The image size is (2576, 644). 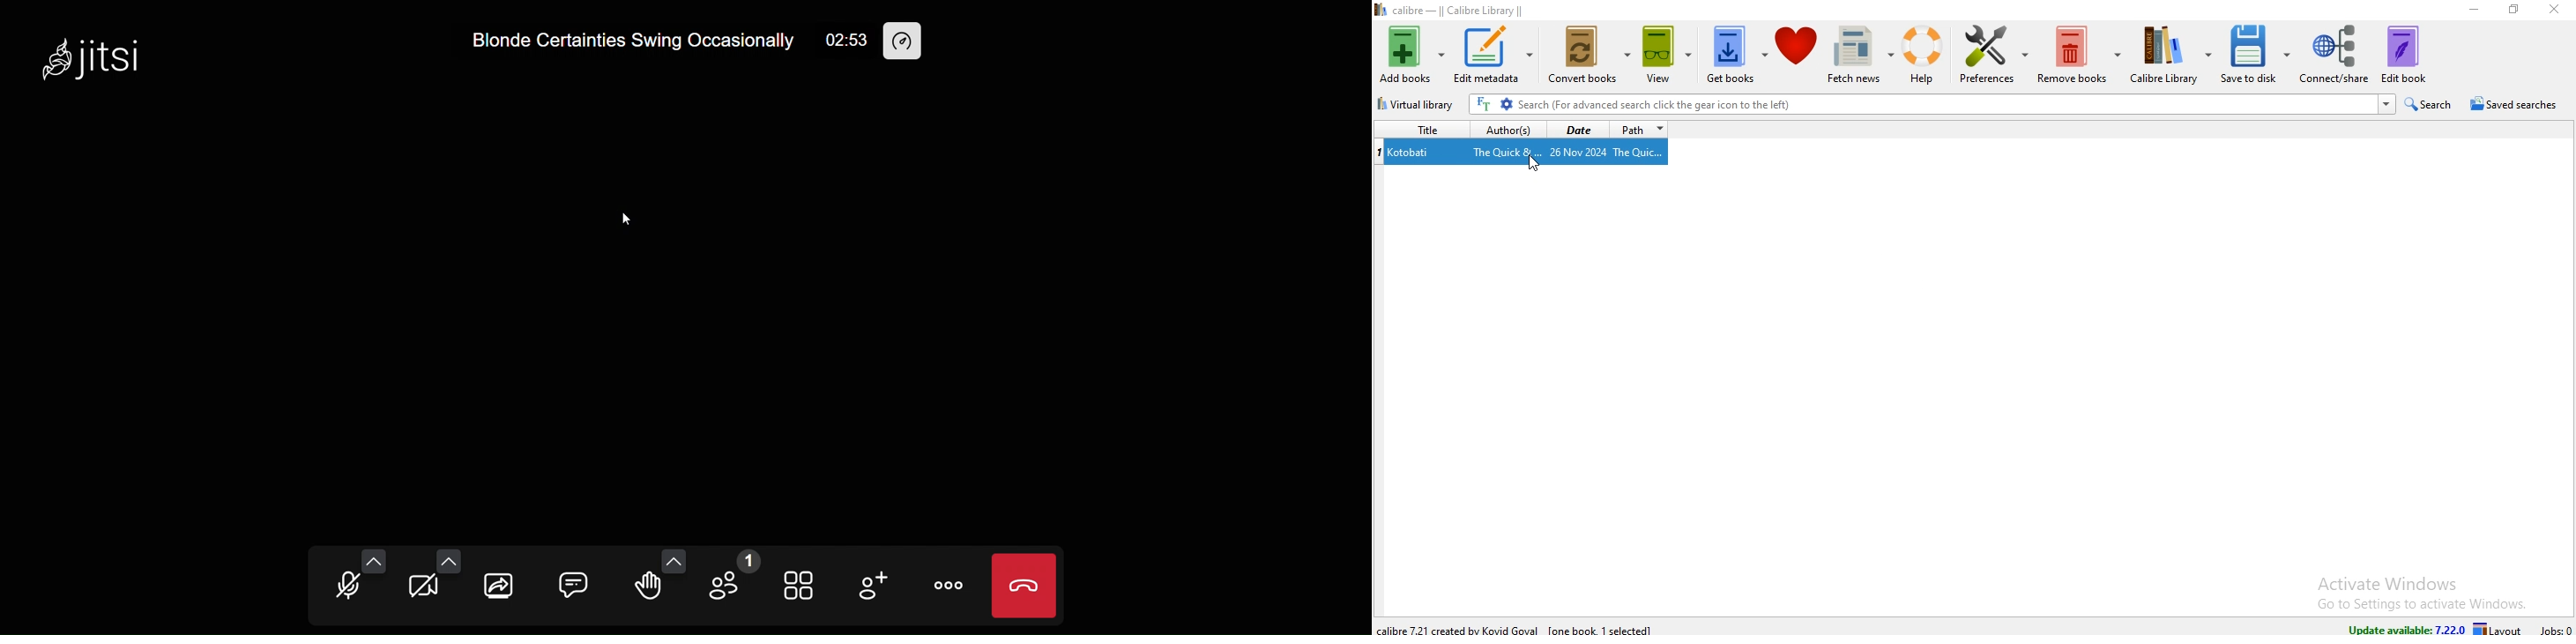 I want to click on index no, so click(x=1380, y=152).